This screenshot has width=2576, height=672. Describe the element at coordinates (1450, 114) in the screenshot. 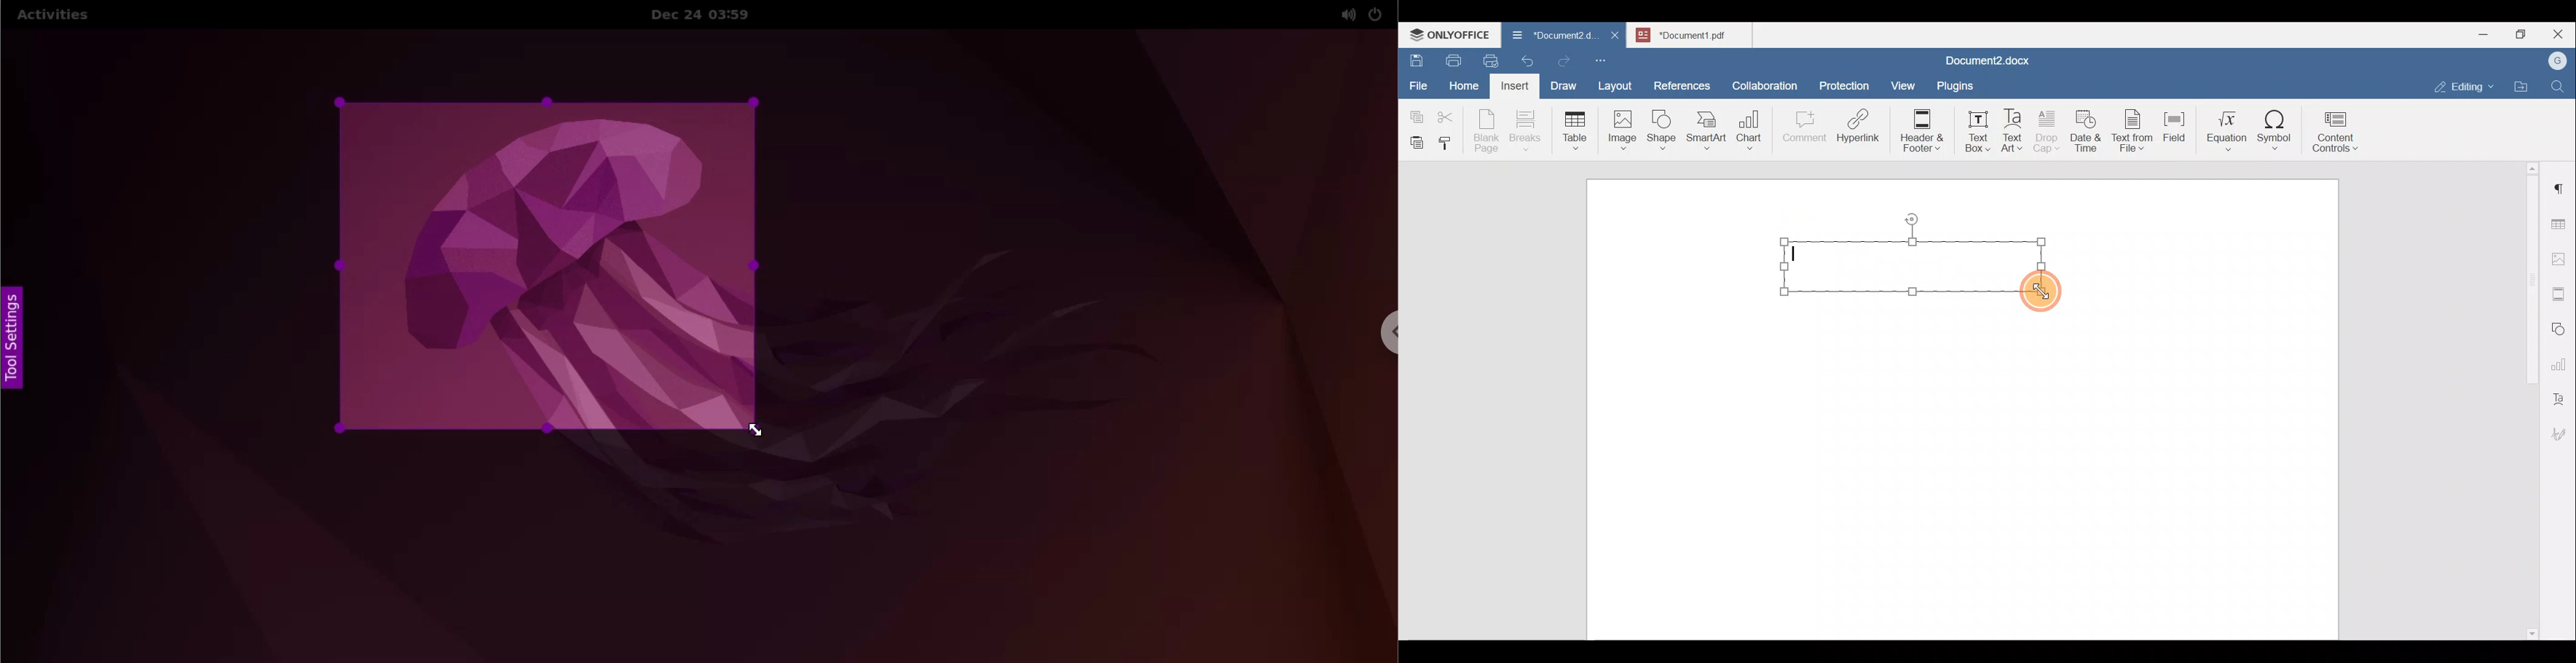

I see `Cut` at that location.